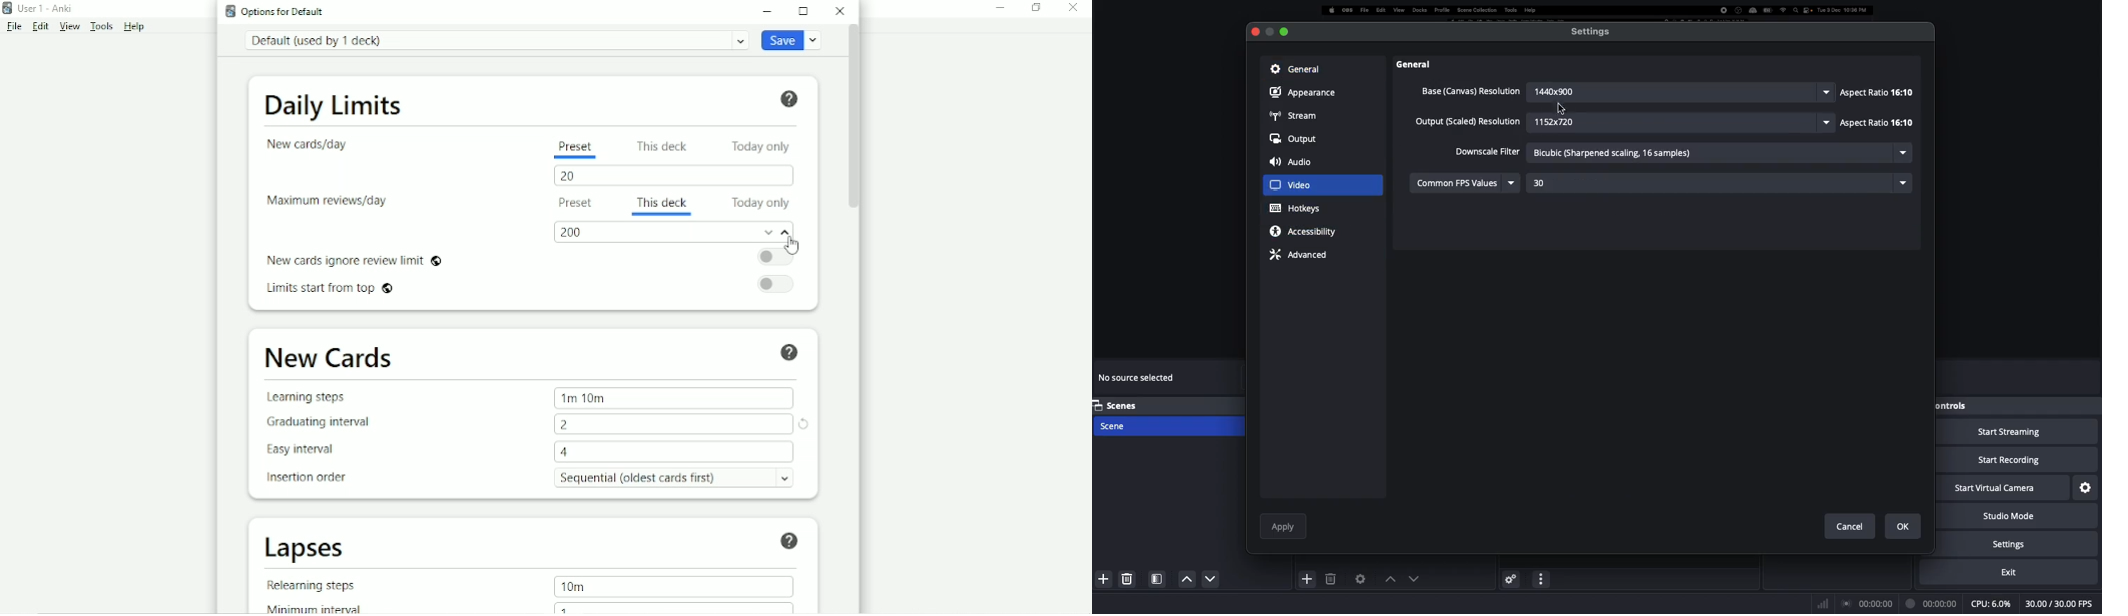 The width and height of the screenshot is (2128, 616). Describe the element at coordinates (1294, 115) in the screenshot. I see `Stream` at that location.